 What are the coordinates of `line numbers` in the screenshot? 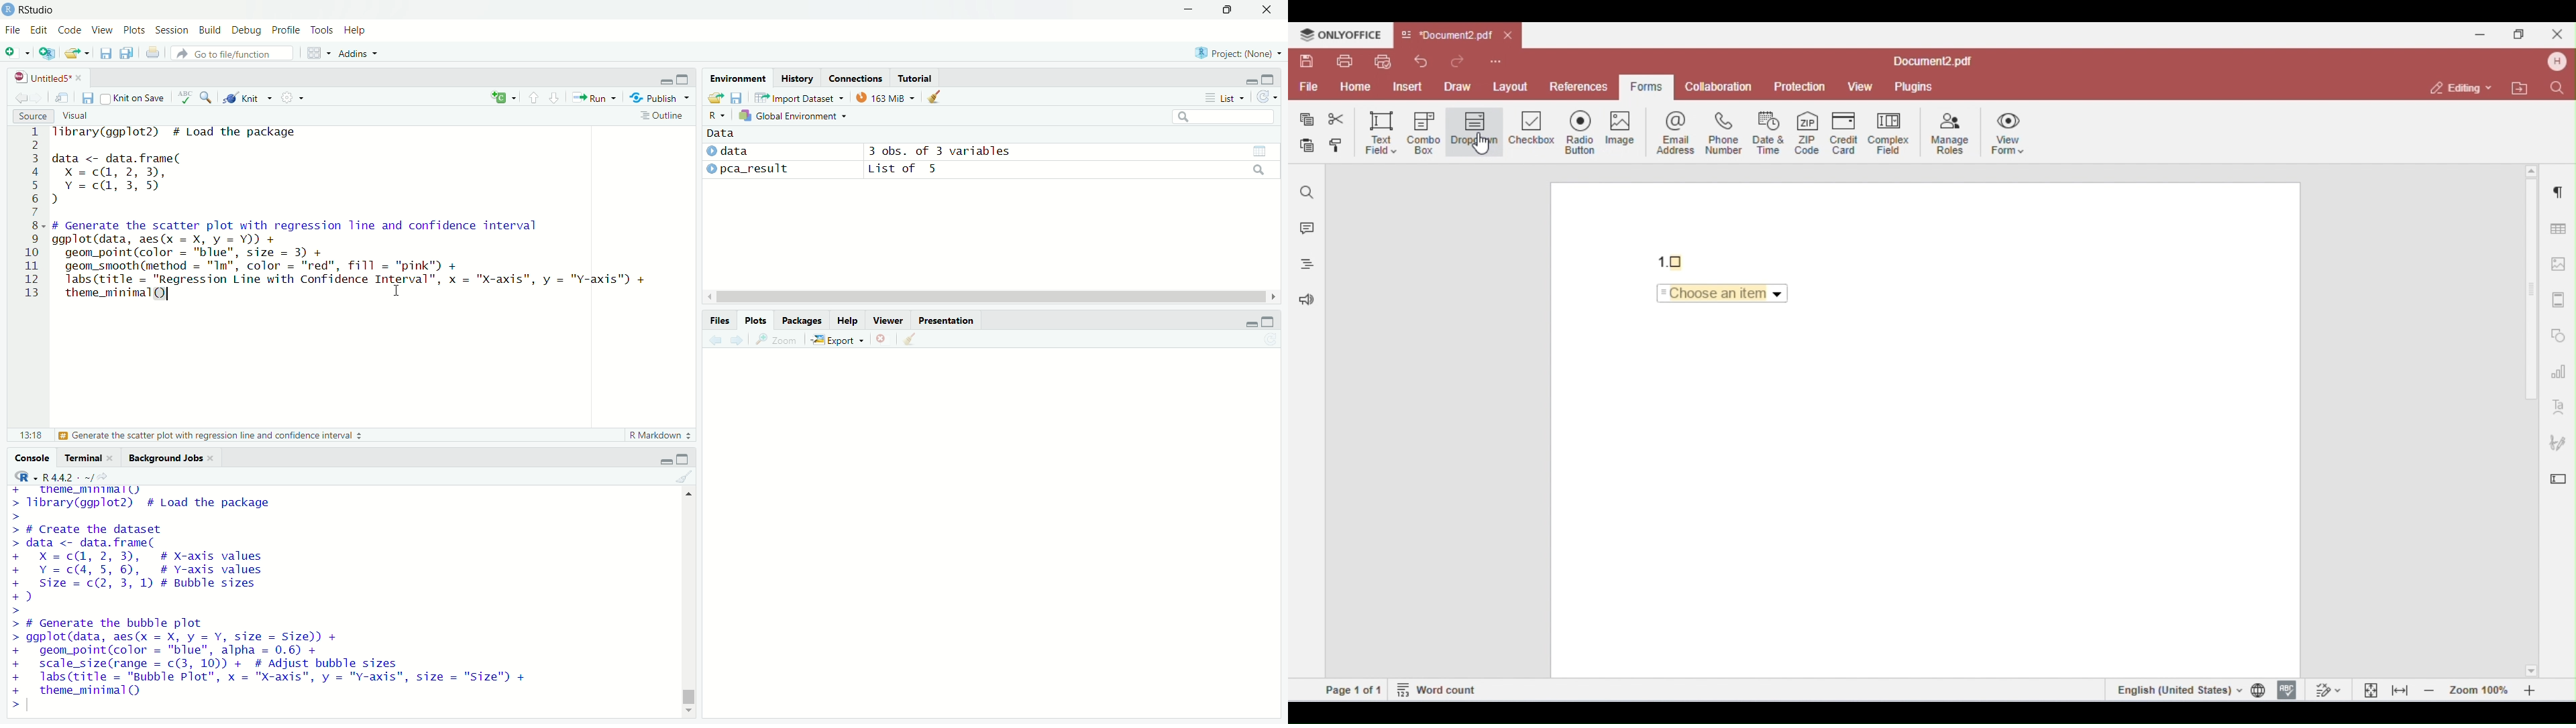 It's located at (30, 214).